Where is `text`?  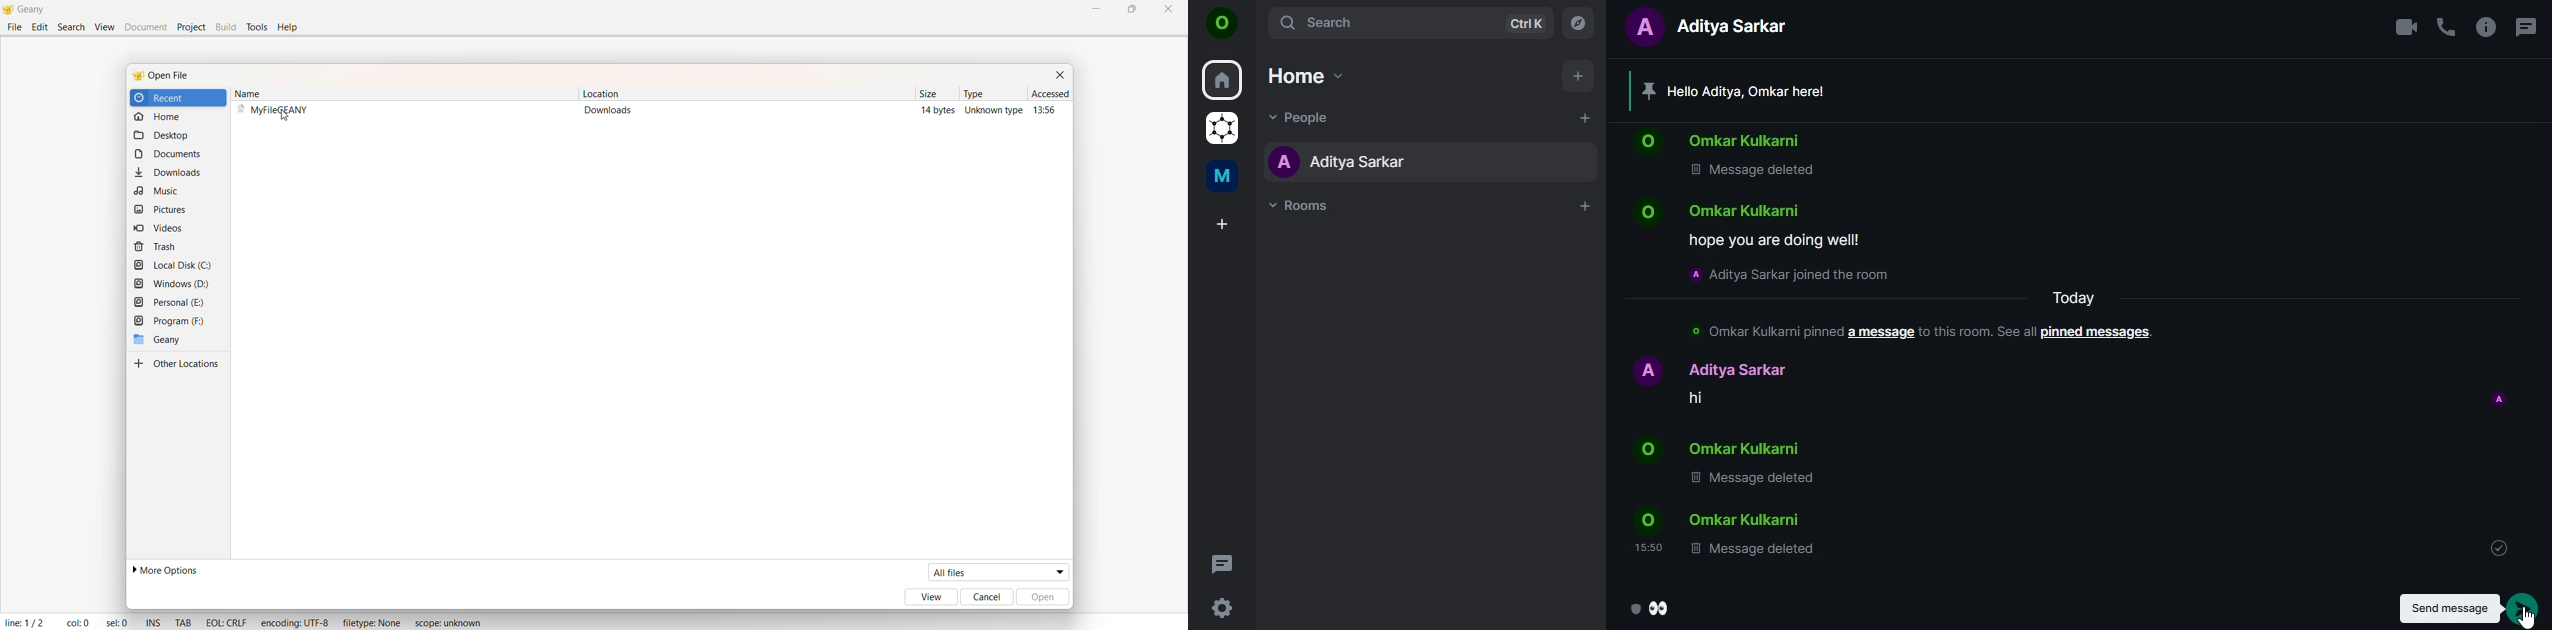 text is located at coordinates (1894, 322).